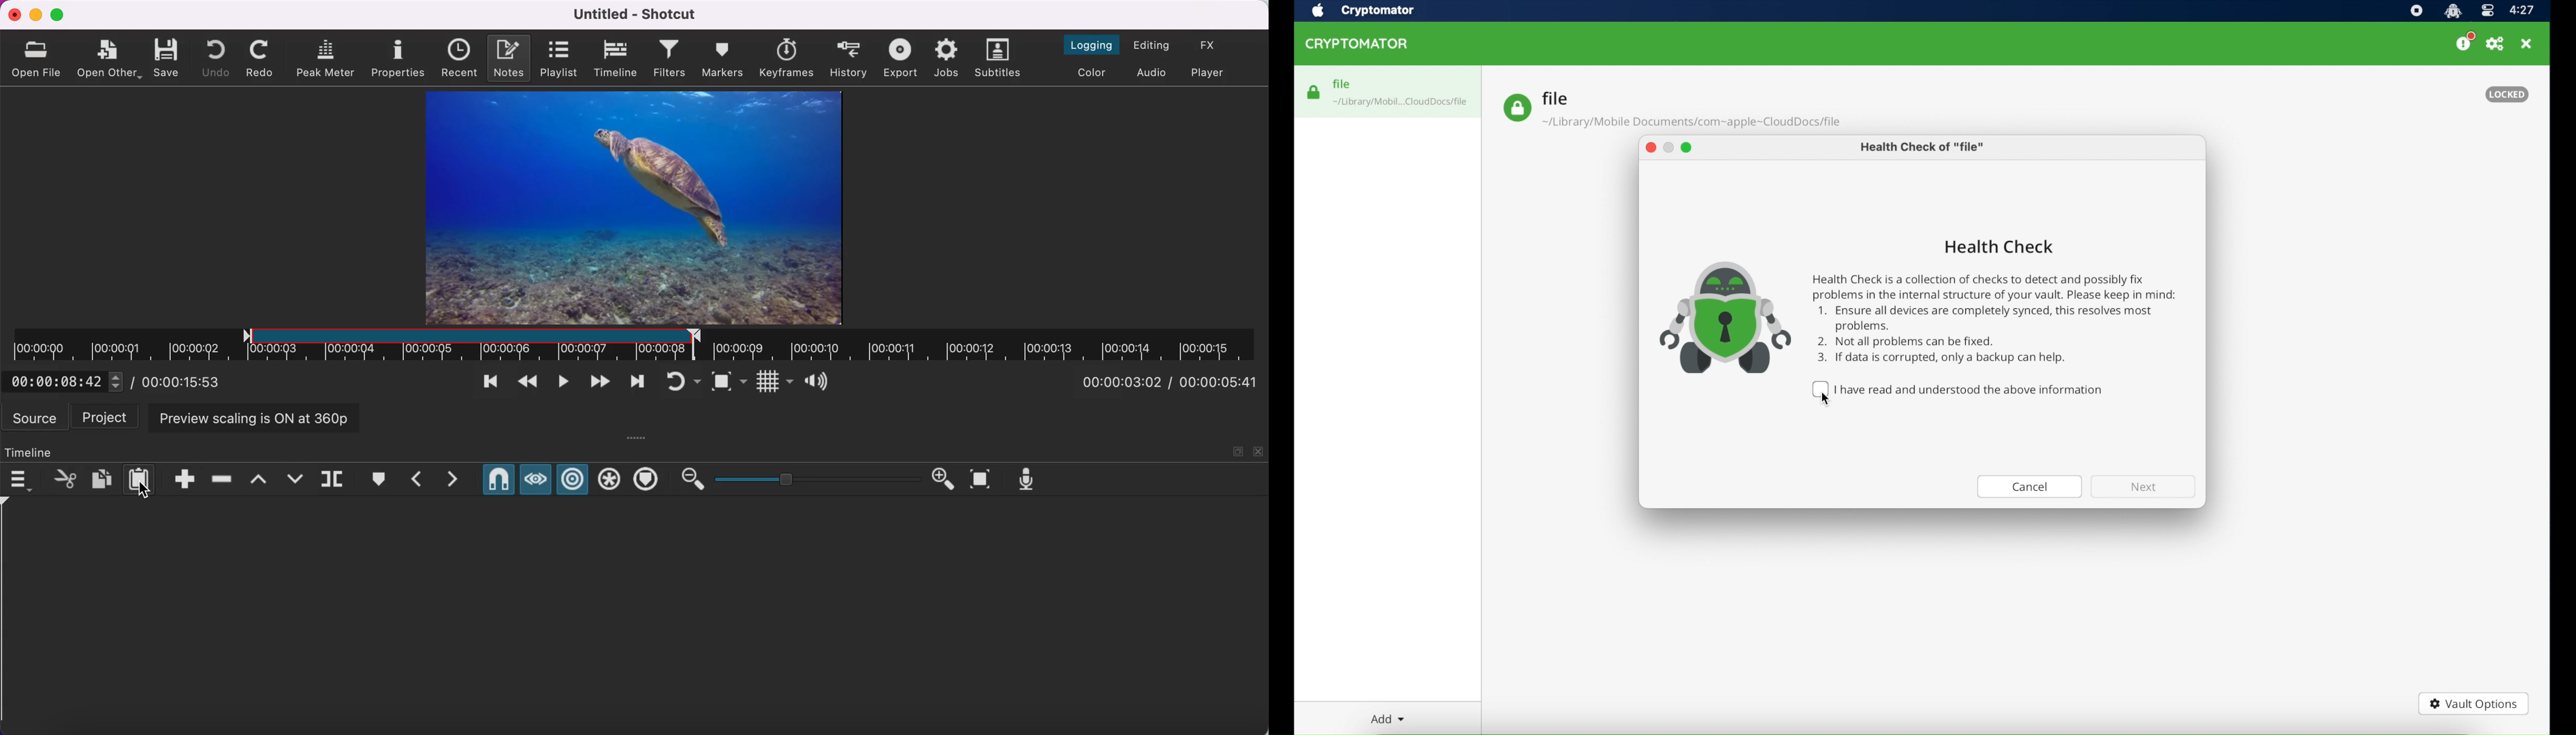 Image resolution: width=2576 pixels, height=756 pixels. What do you see at coordinates (325, 58) in the screenshot?
I see `peak meter` at bounding box center [325, 58].